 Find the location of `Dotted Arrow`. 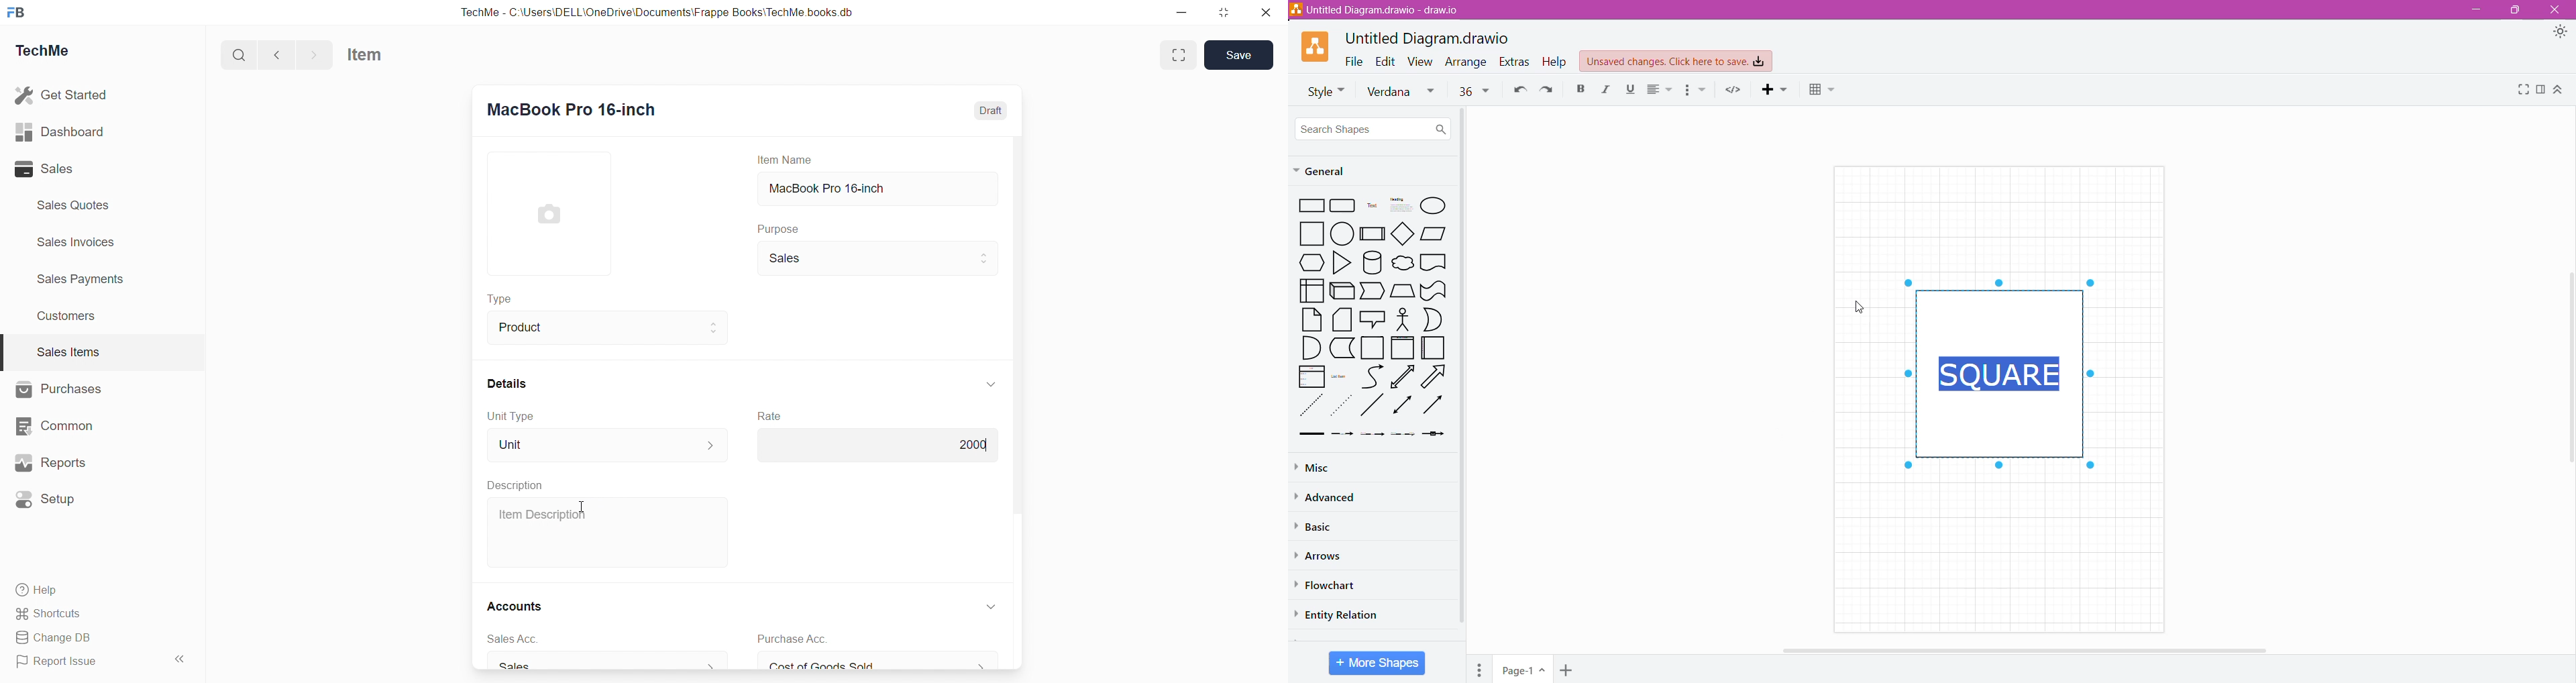

Dotted Arrow is located at coordinates (1404, 437).